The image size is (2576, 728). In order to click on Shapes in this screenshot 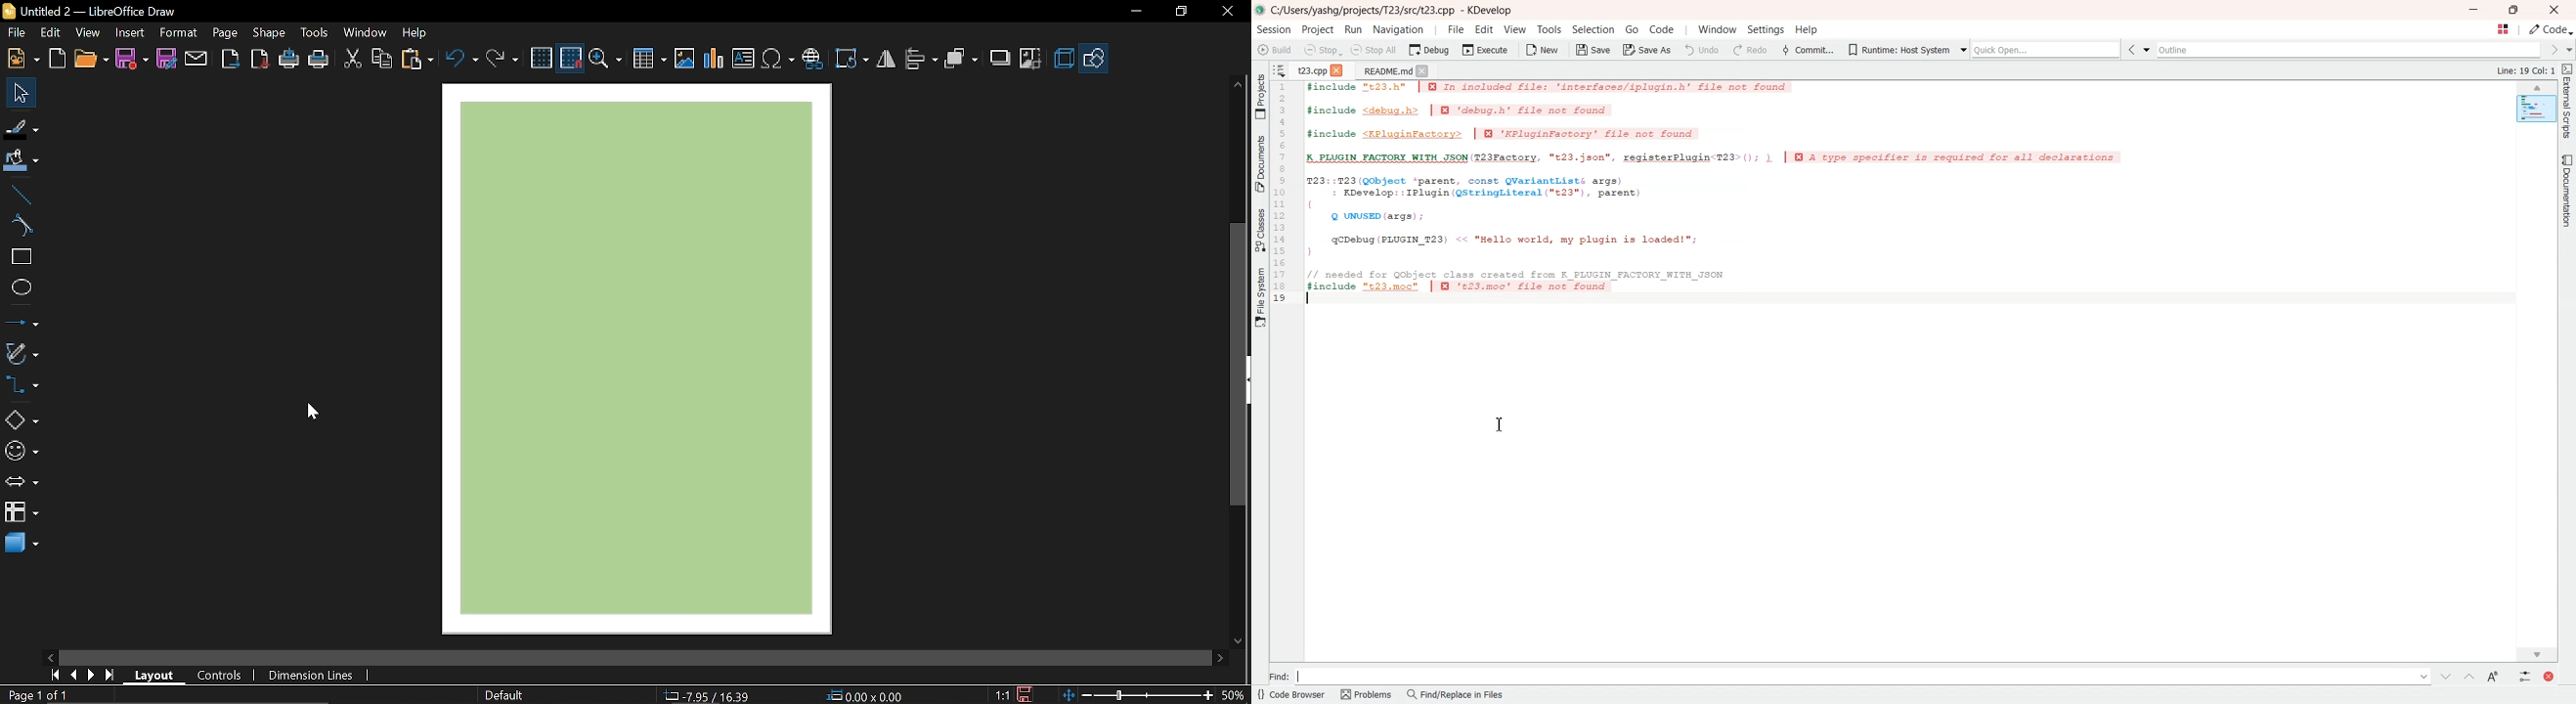, I will do `click(22, 418)`.